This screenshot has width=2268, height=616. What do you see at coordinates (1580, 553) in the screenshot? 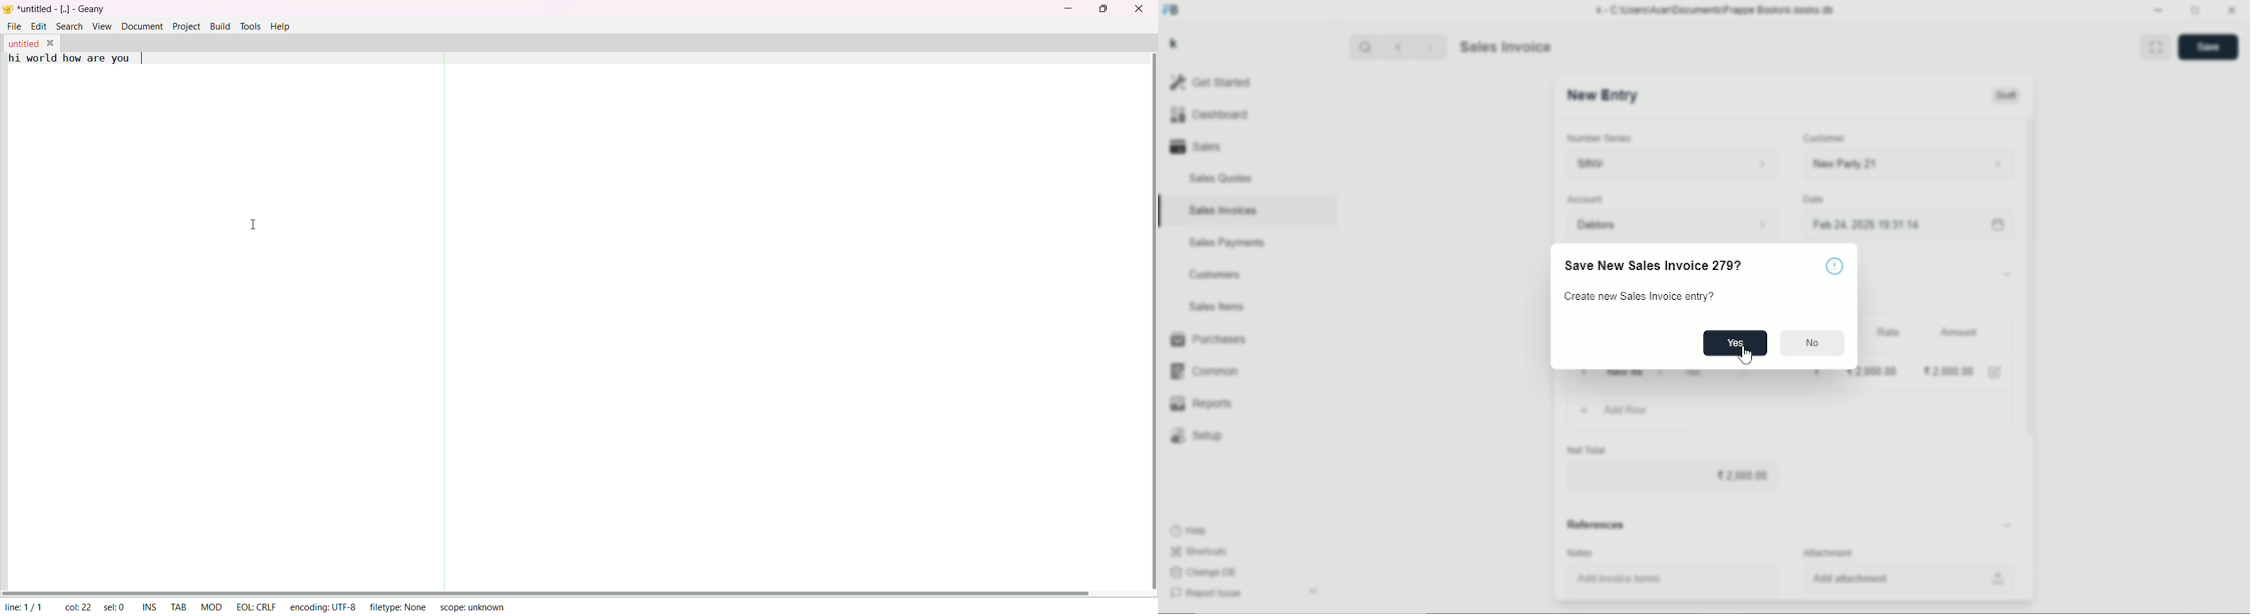
I see `Notes` at bounding box center [1580, 553].